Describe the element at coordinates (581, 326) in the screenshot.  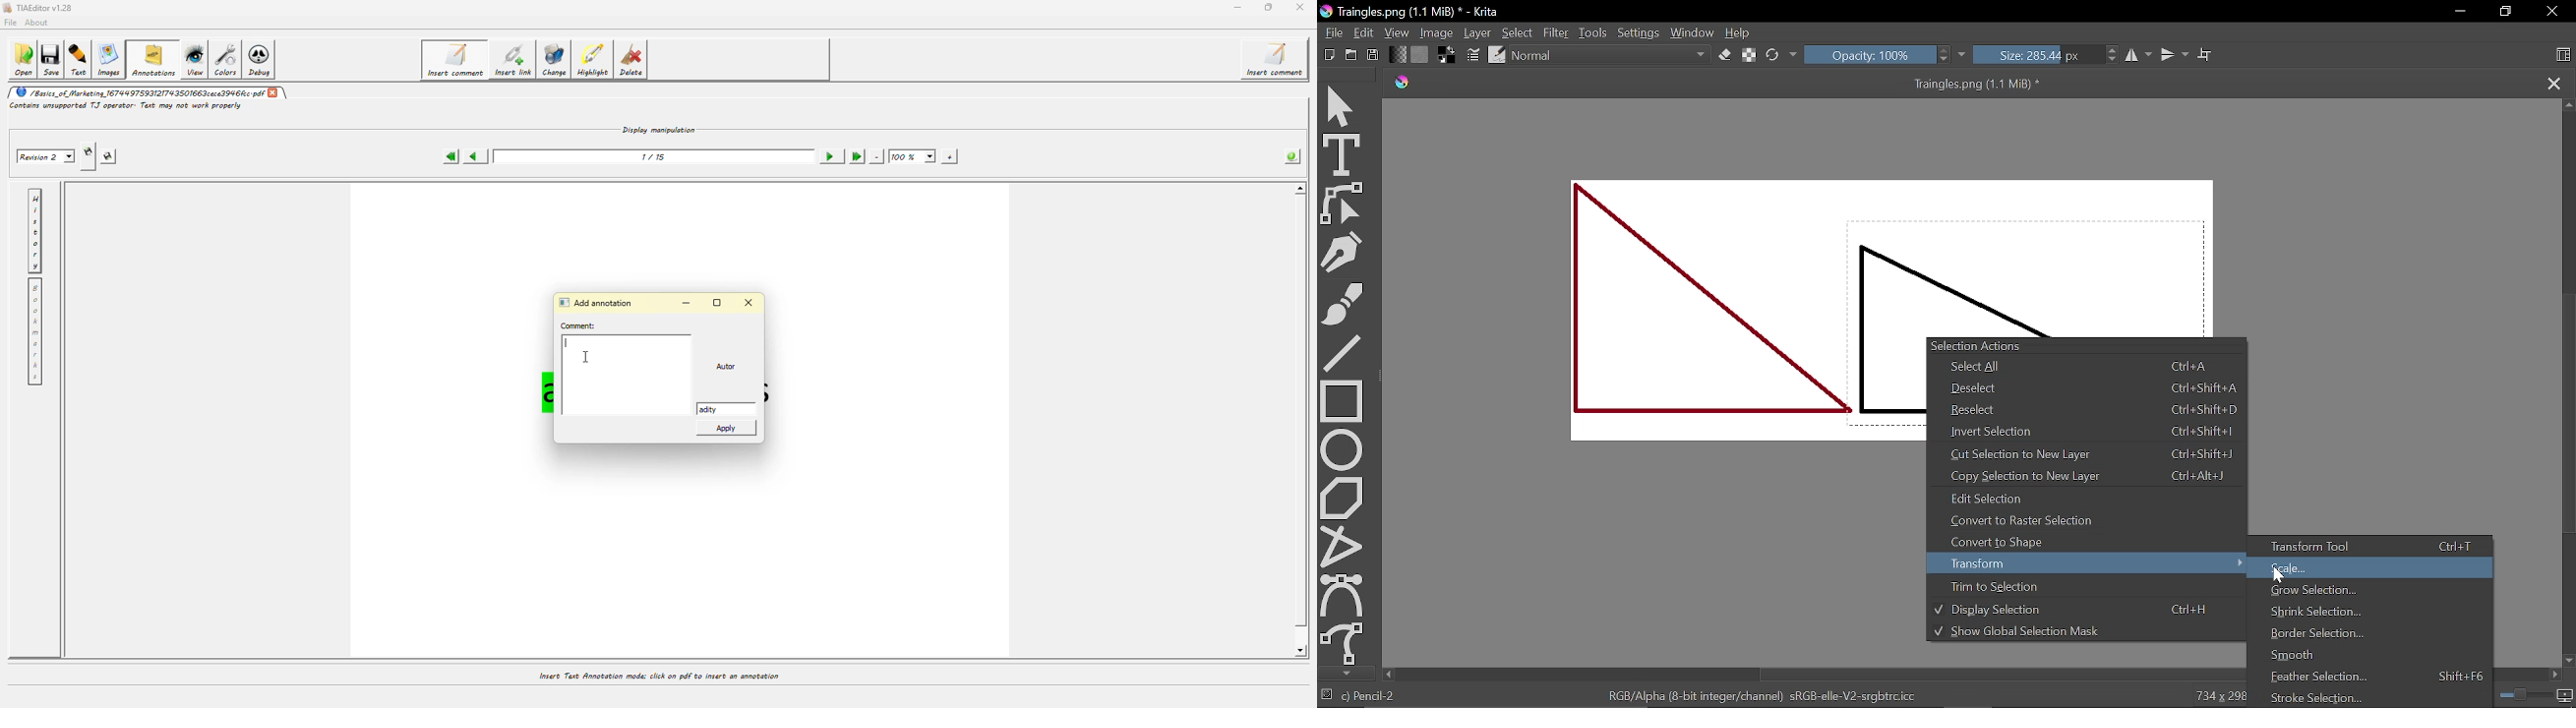
I see `comment:` at that location.